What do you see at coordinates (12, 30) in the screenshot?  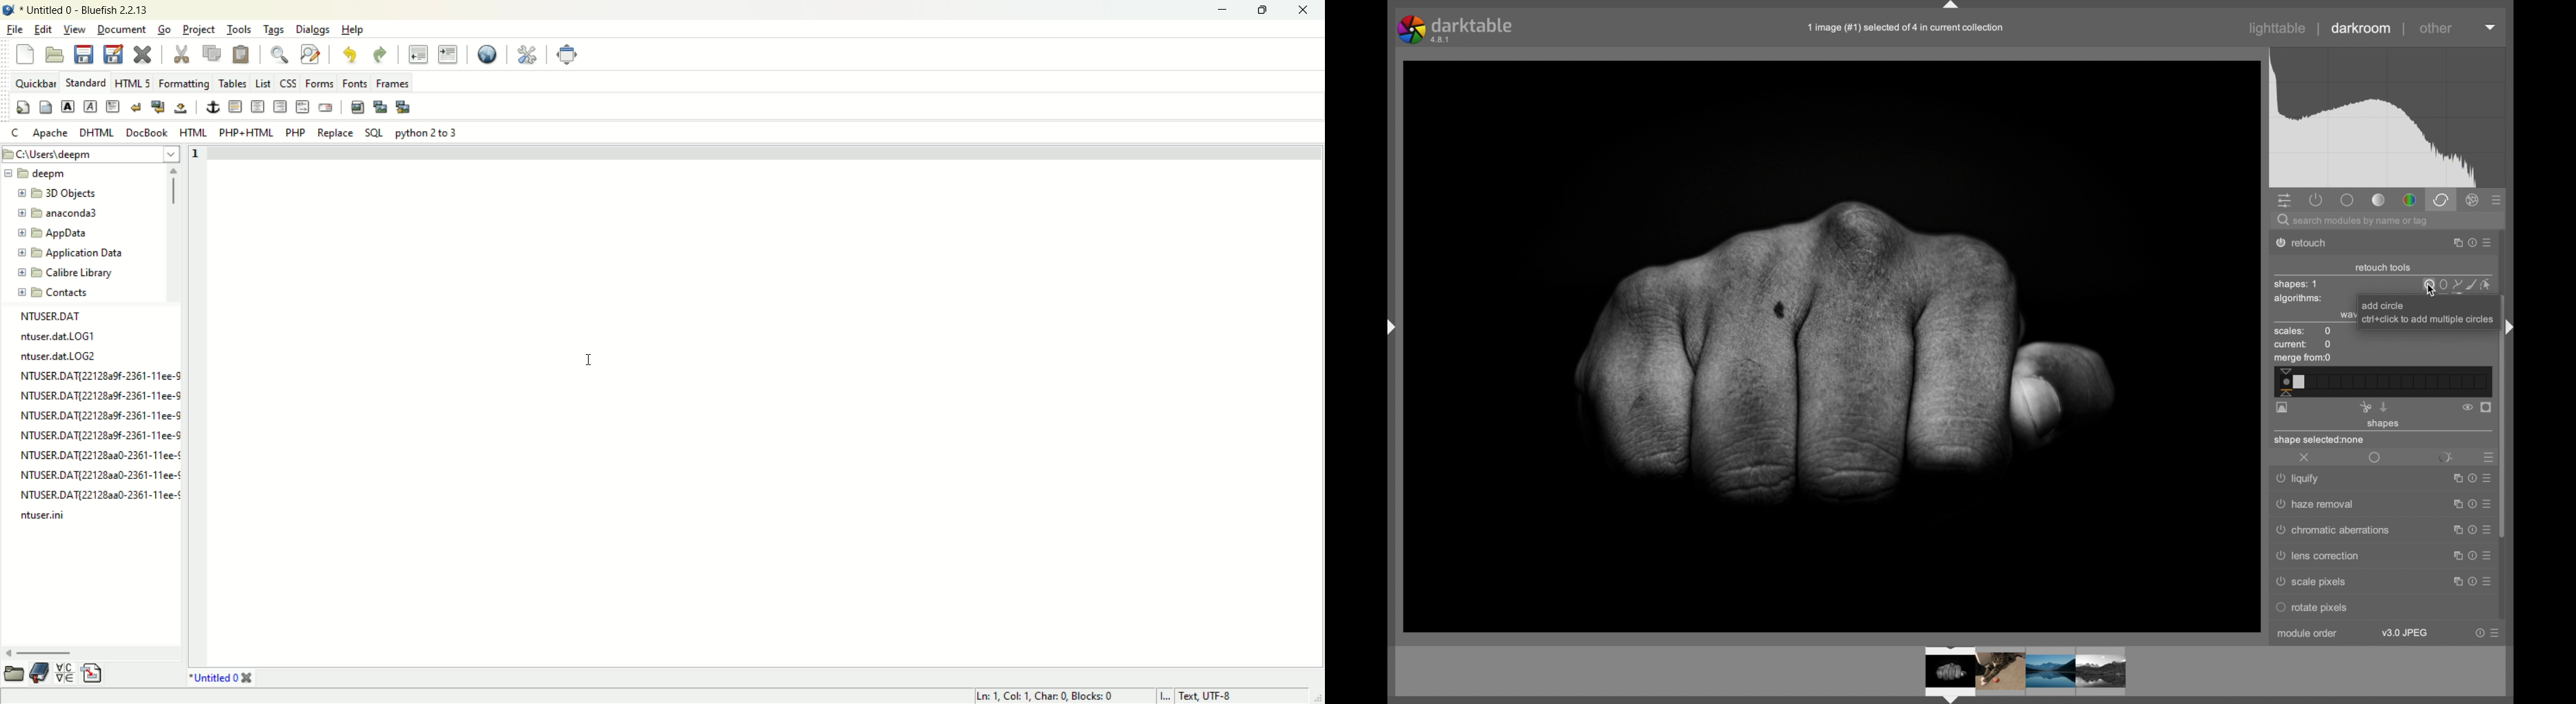 I see `file` at bounding box center [12, 30].